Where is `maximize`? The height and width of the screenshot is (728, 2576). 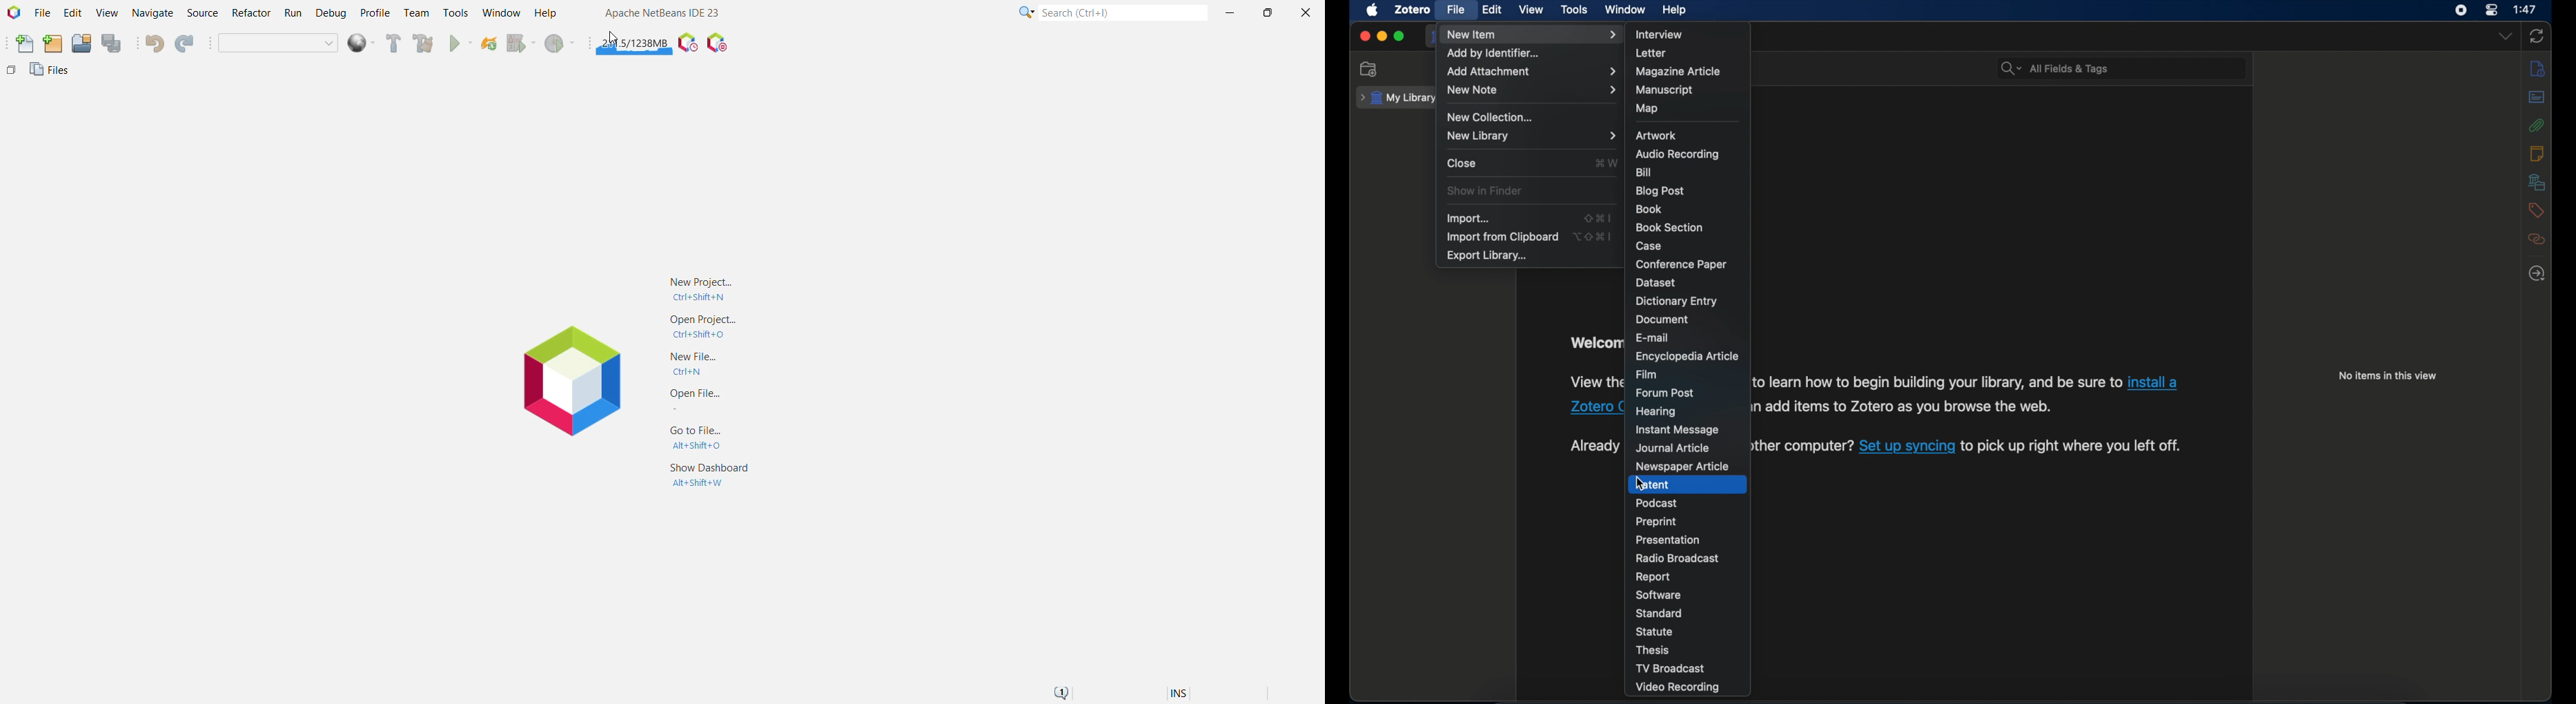
maximize is located at coordinates (1400, 36).